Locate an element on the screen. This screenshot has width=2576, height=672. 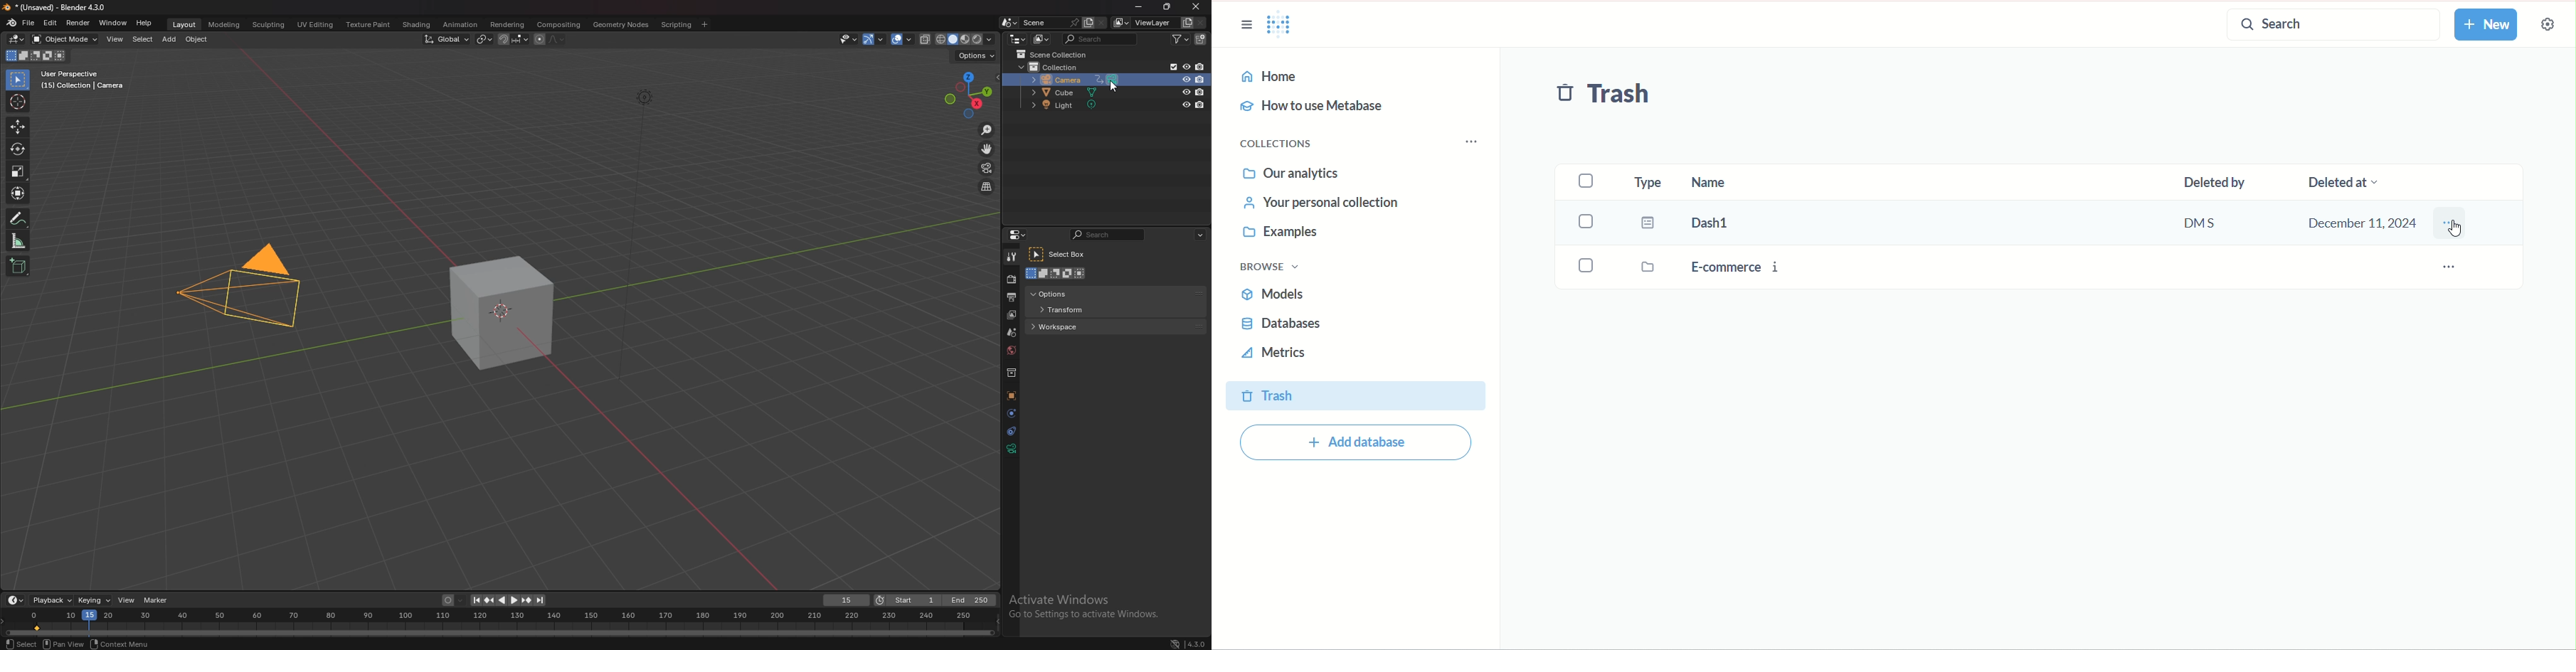
options is located at coordinates (1064, 293).